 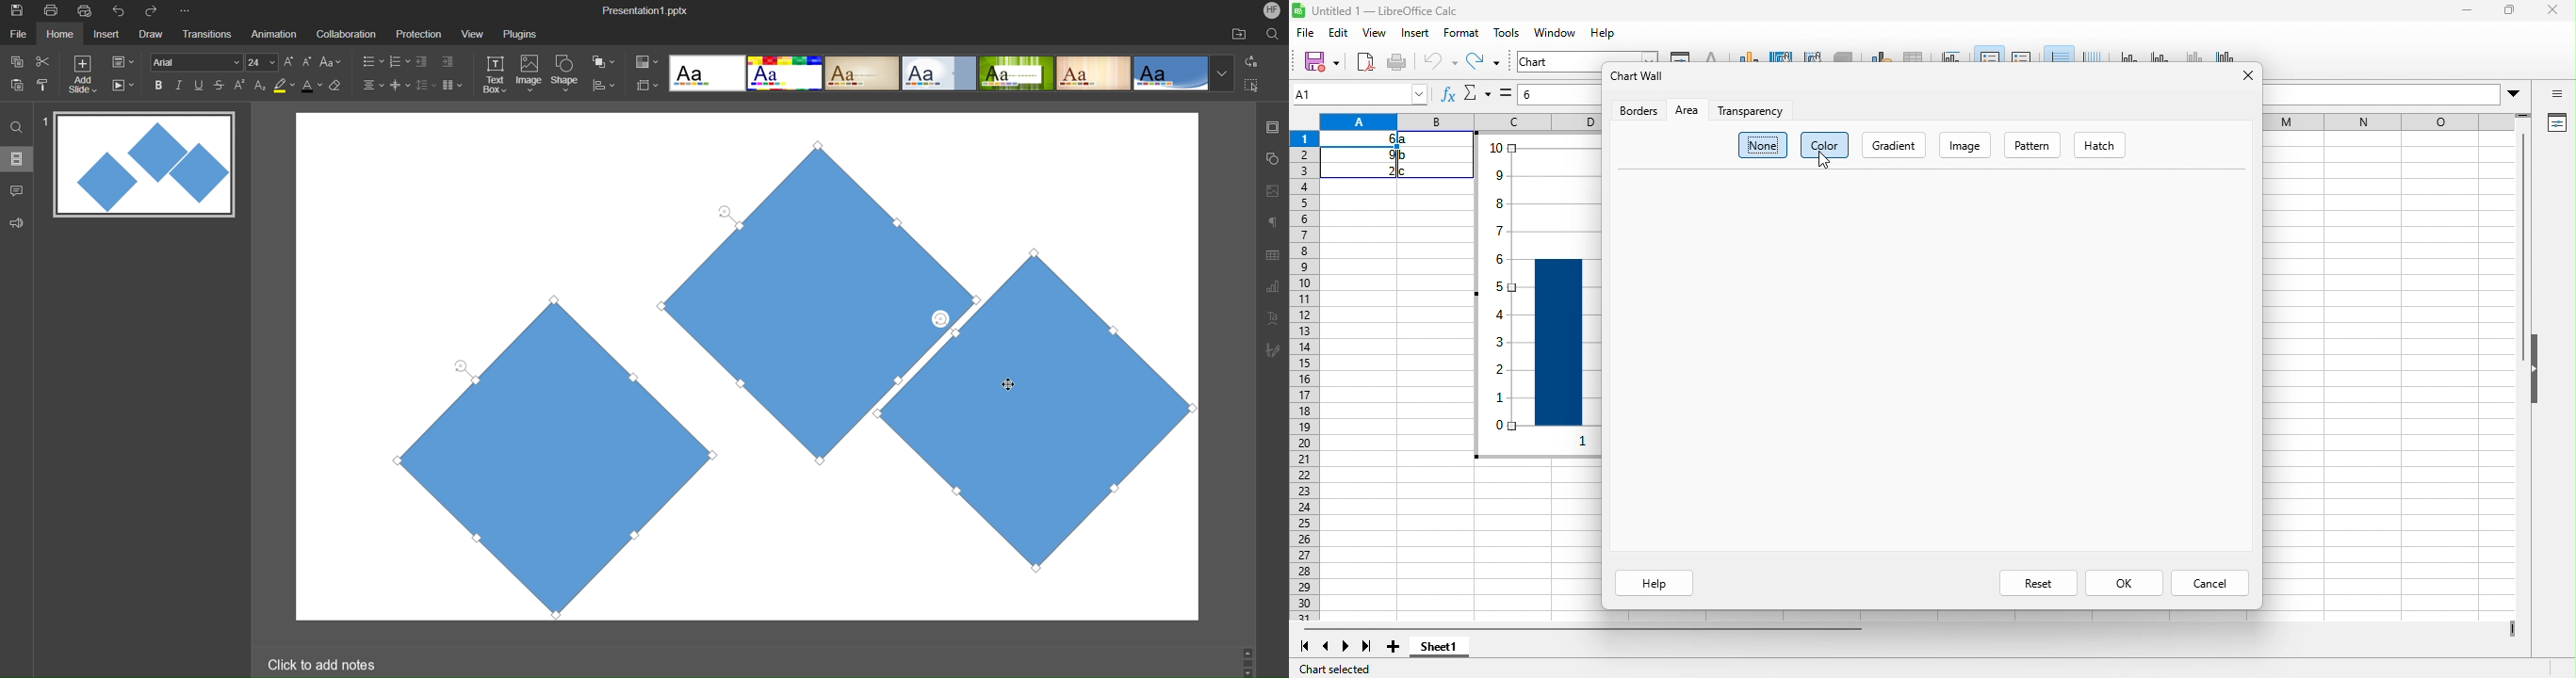 What do you see at coordinates (199, 85) in the screenshot?
I see `Underline` at bounding box center [199, 85].